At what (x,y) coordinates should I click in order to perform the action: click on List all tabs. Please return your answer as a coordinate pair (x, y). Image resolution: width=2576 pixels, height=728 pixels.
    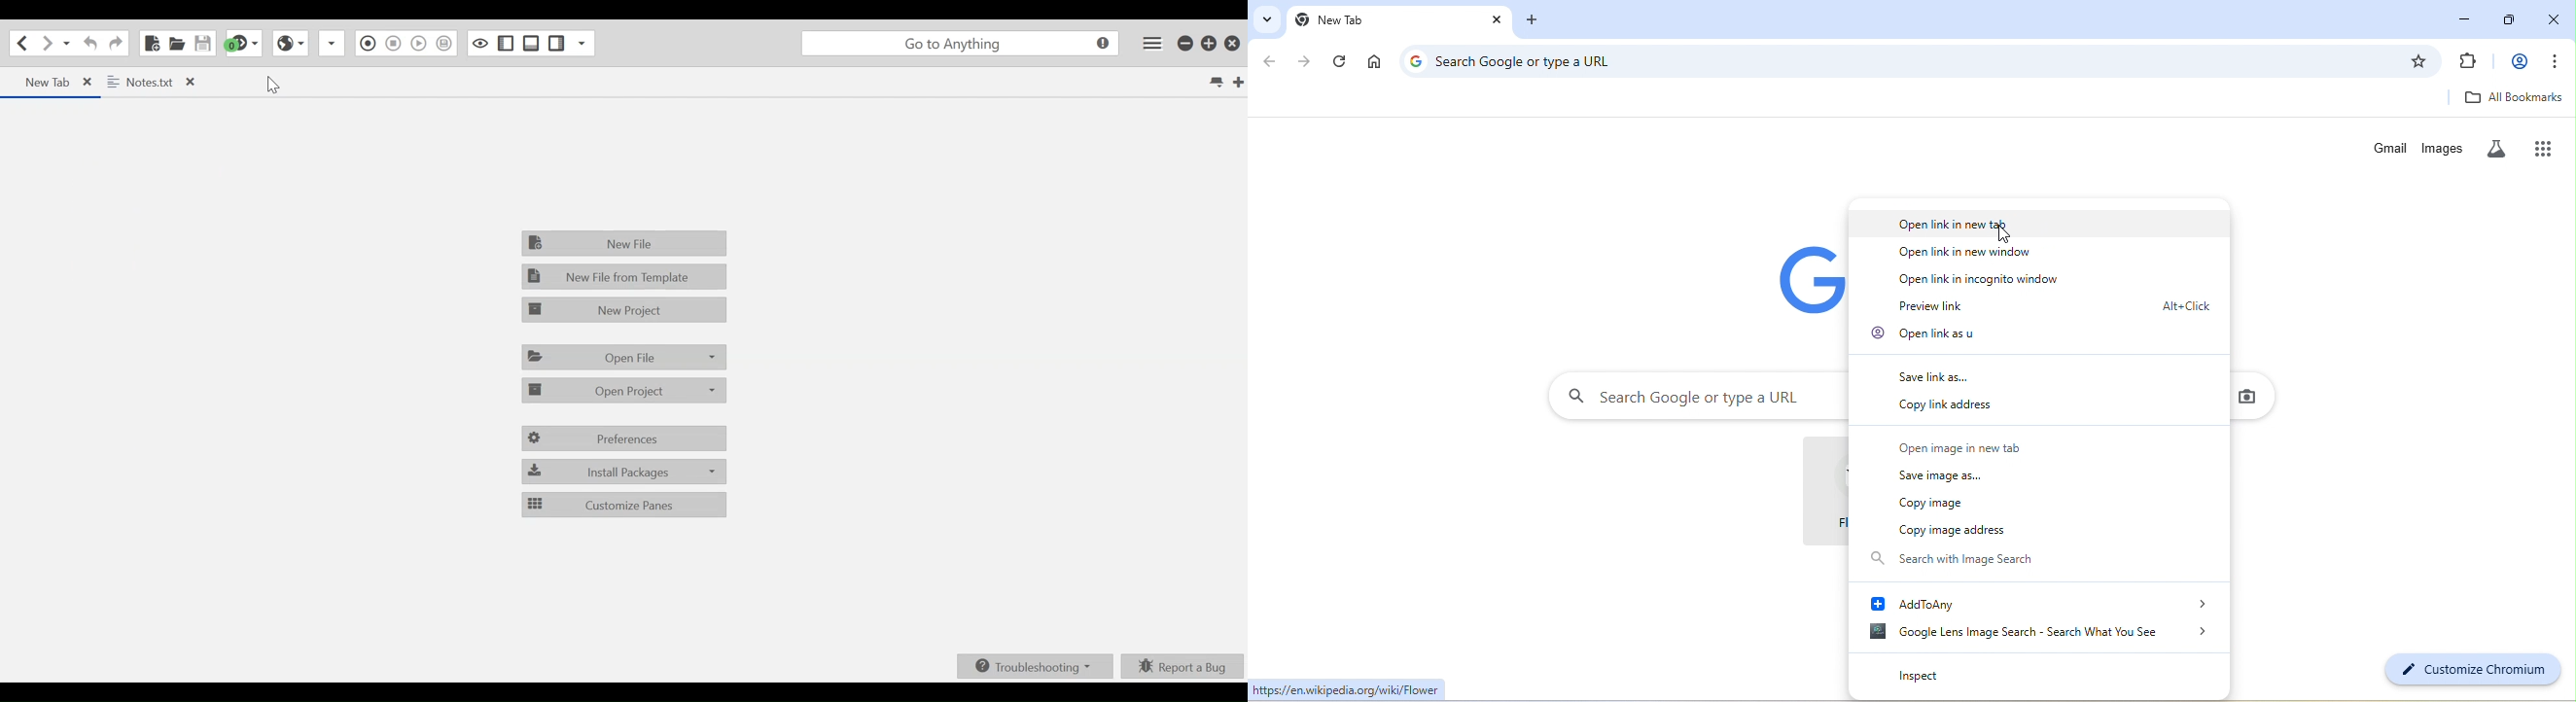
    Looking at the image, I should click on (1216, 80).